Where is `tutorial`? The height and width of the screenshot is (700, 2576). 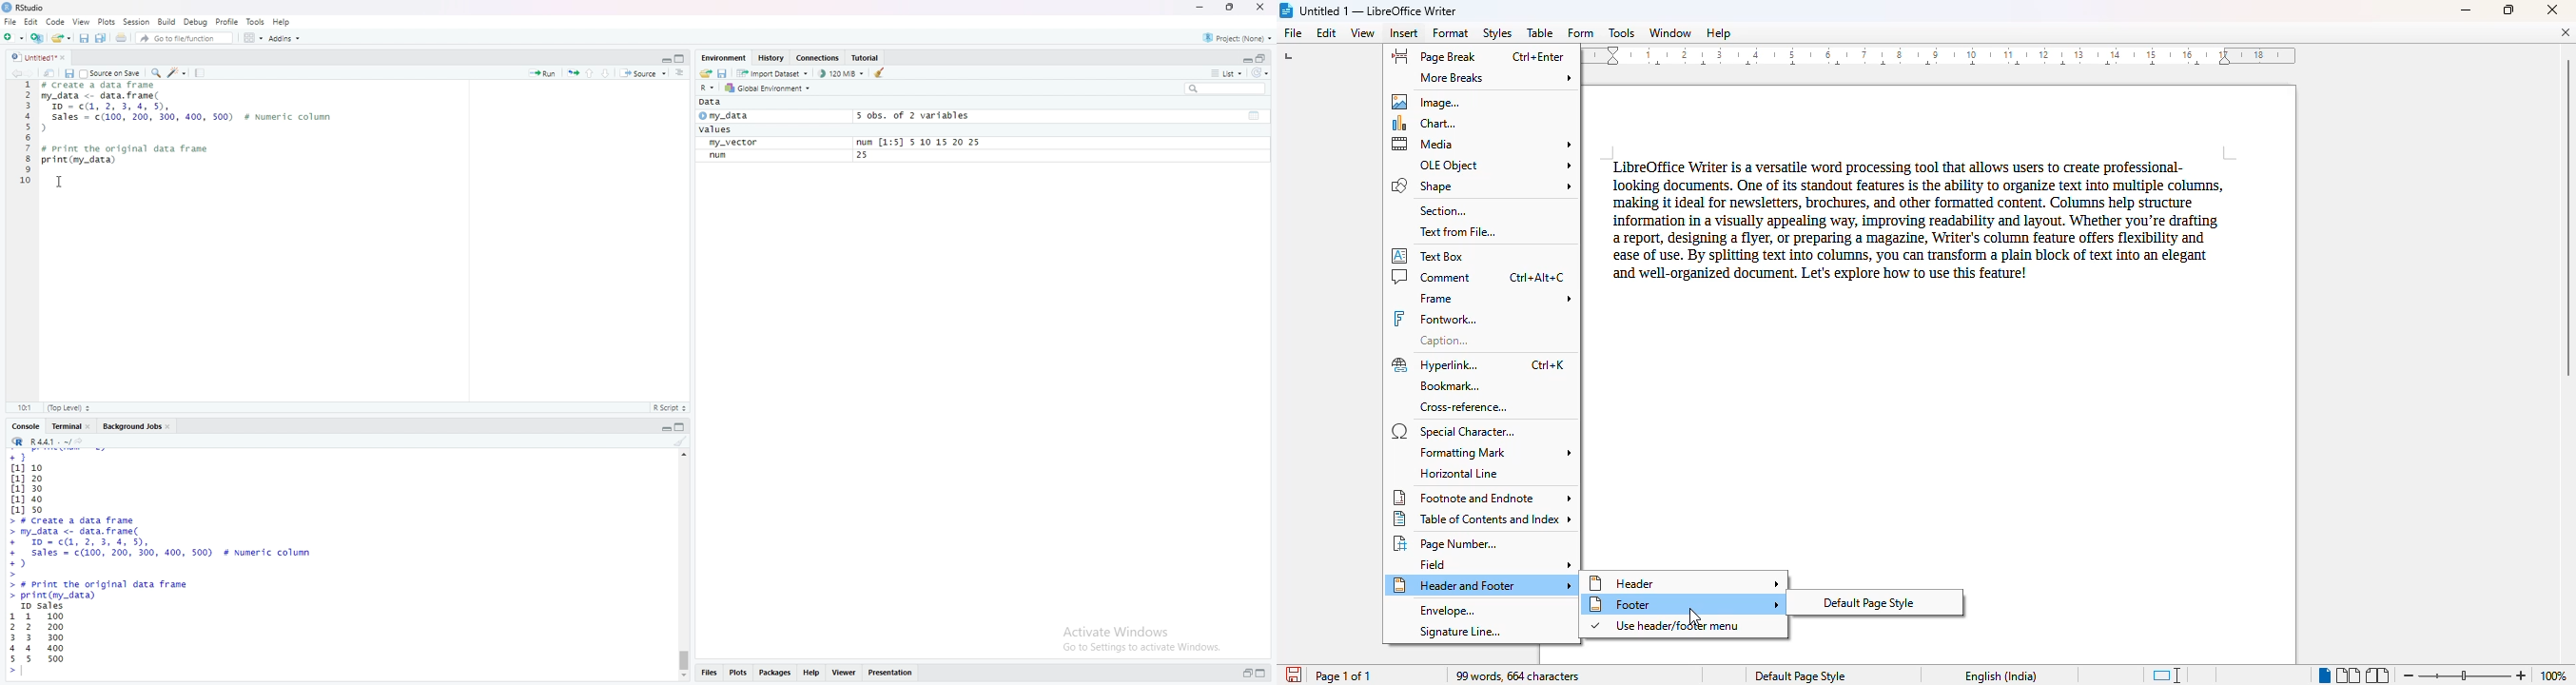 tutorial is located at coordinates (866, 58).